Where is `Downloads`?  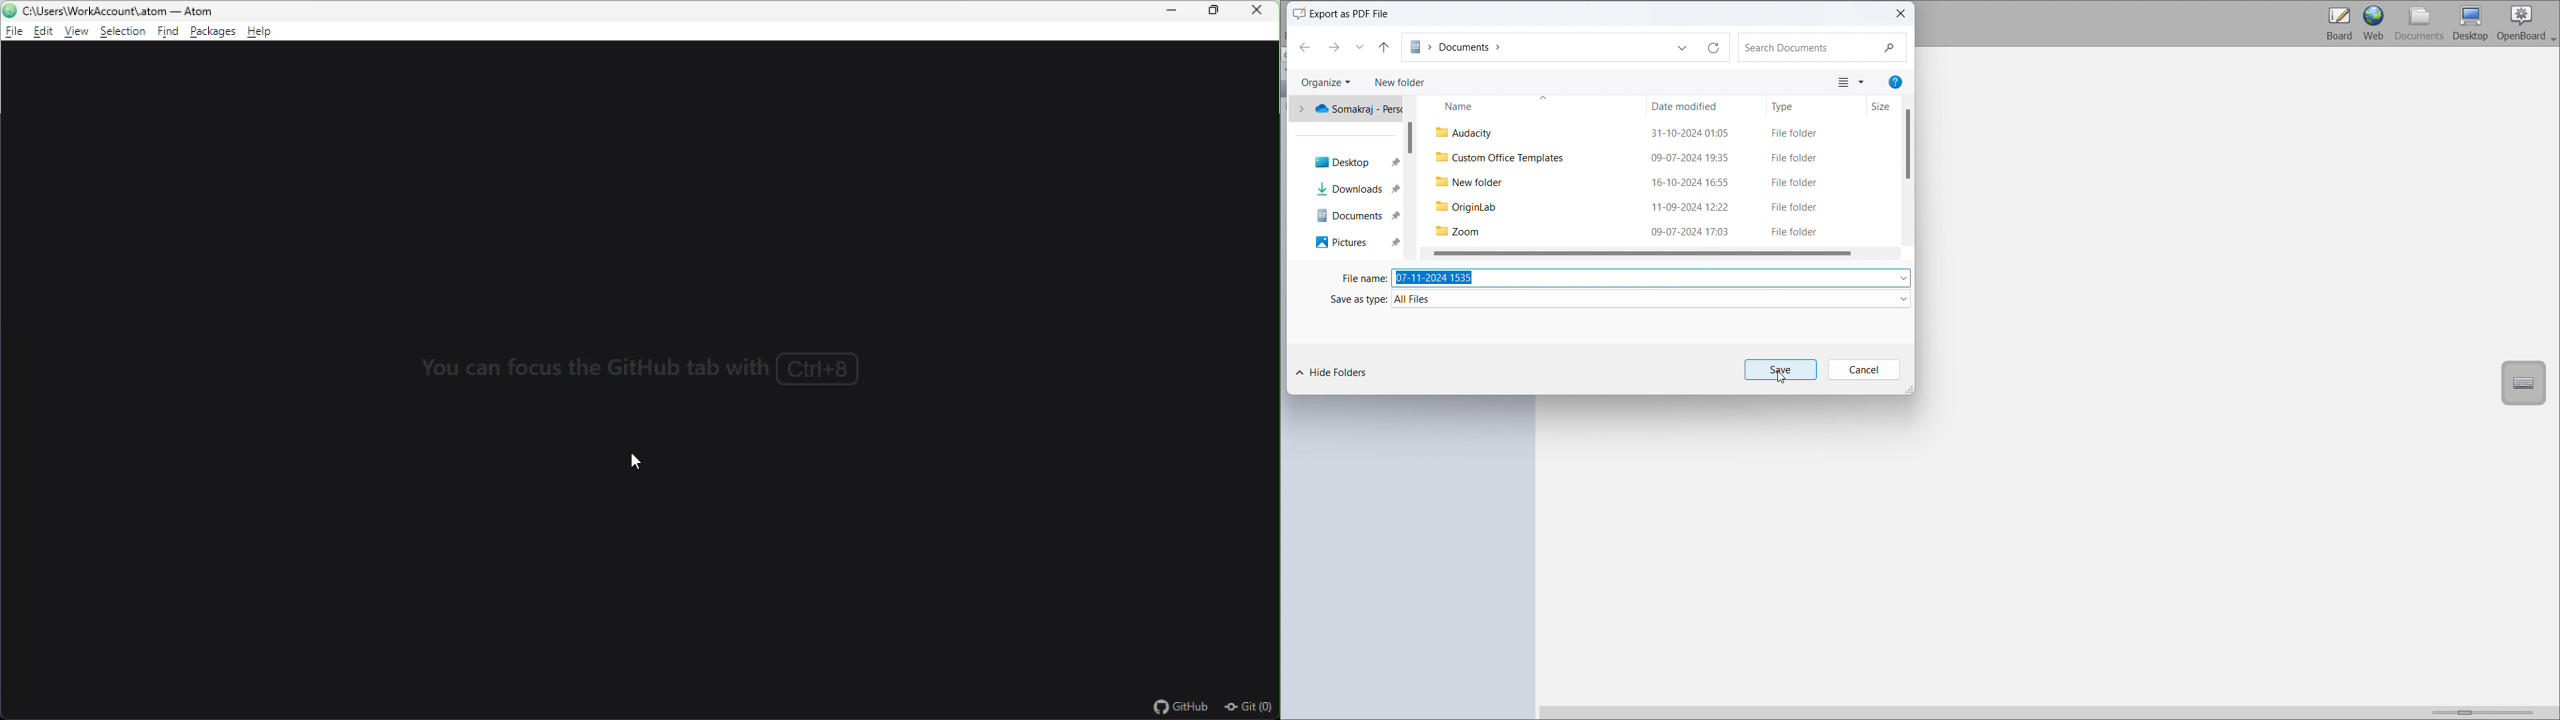
Downloads is located at coordinates (1347, 189).